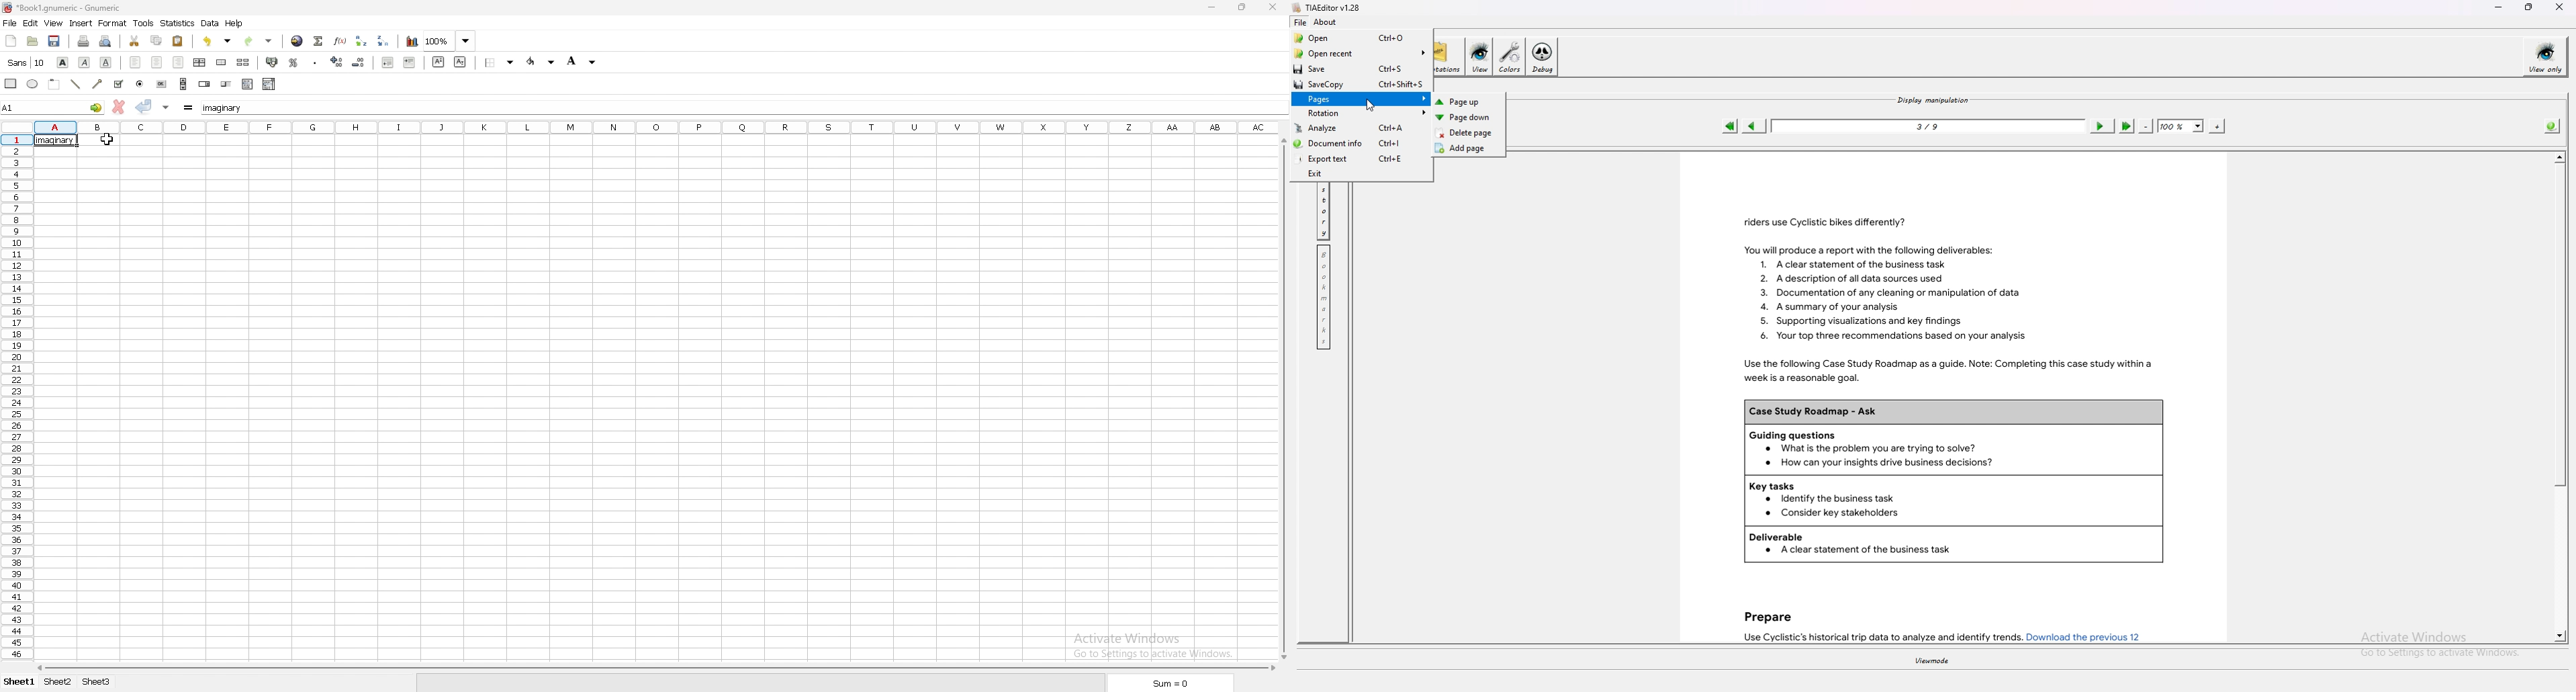  What do you see at coordinates (134, 41) in the screenshot?
I see `cut` at bounding box center [134, 41].